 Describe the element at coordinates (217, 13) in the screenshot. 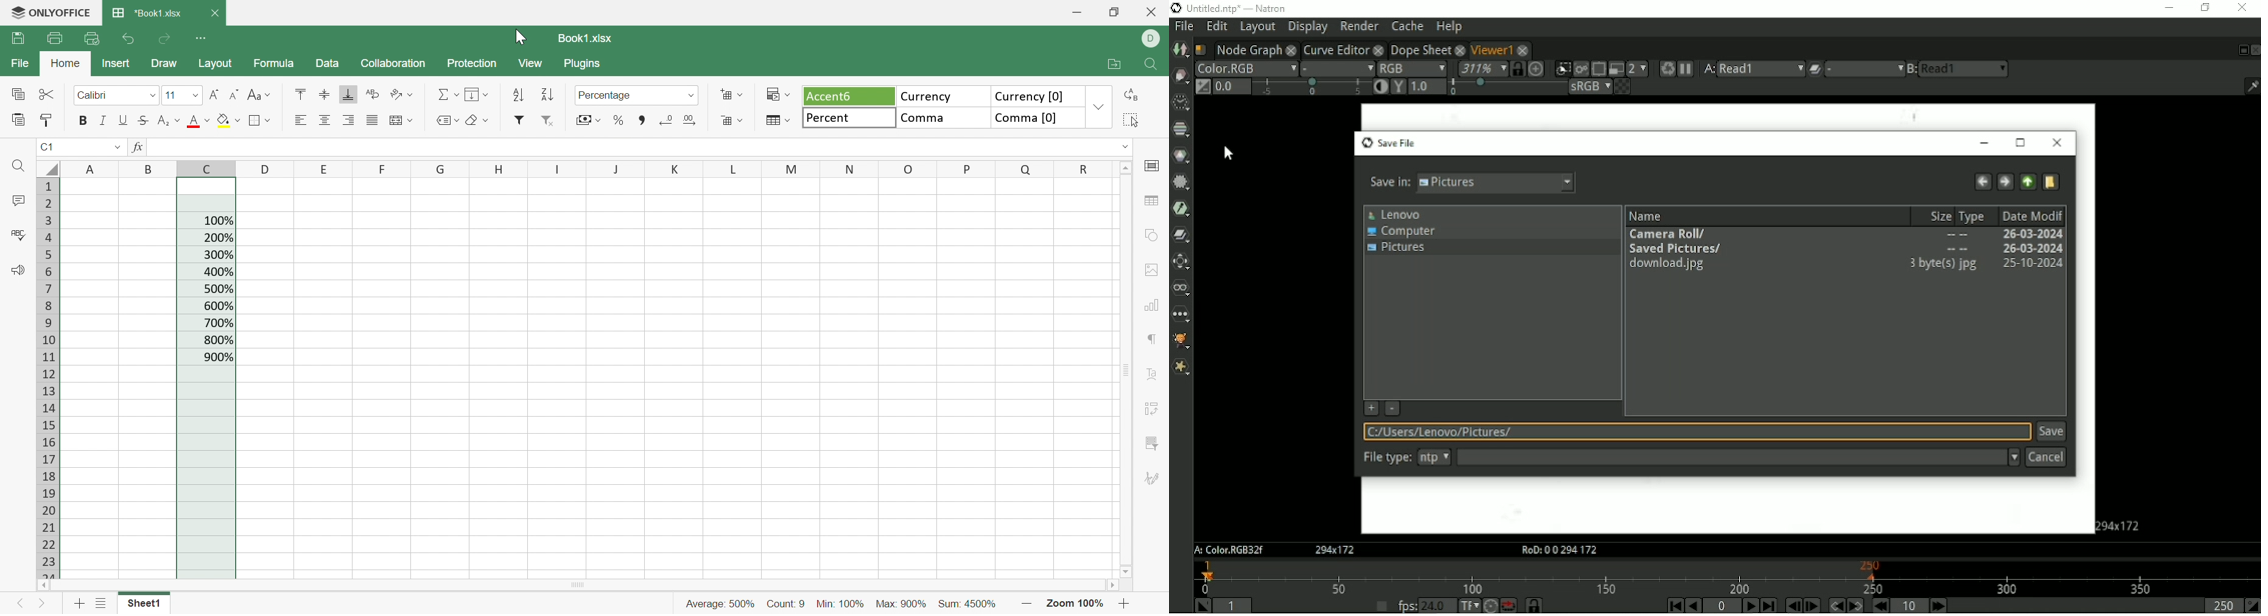

I see `Close` at that location.